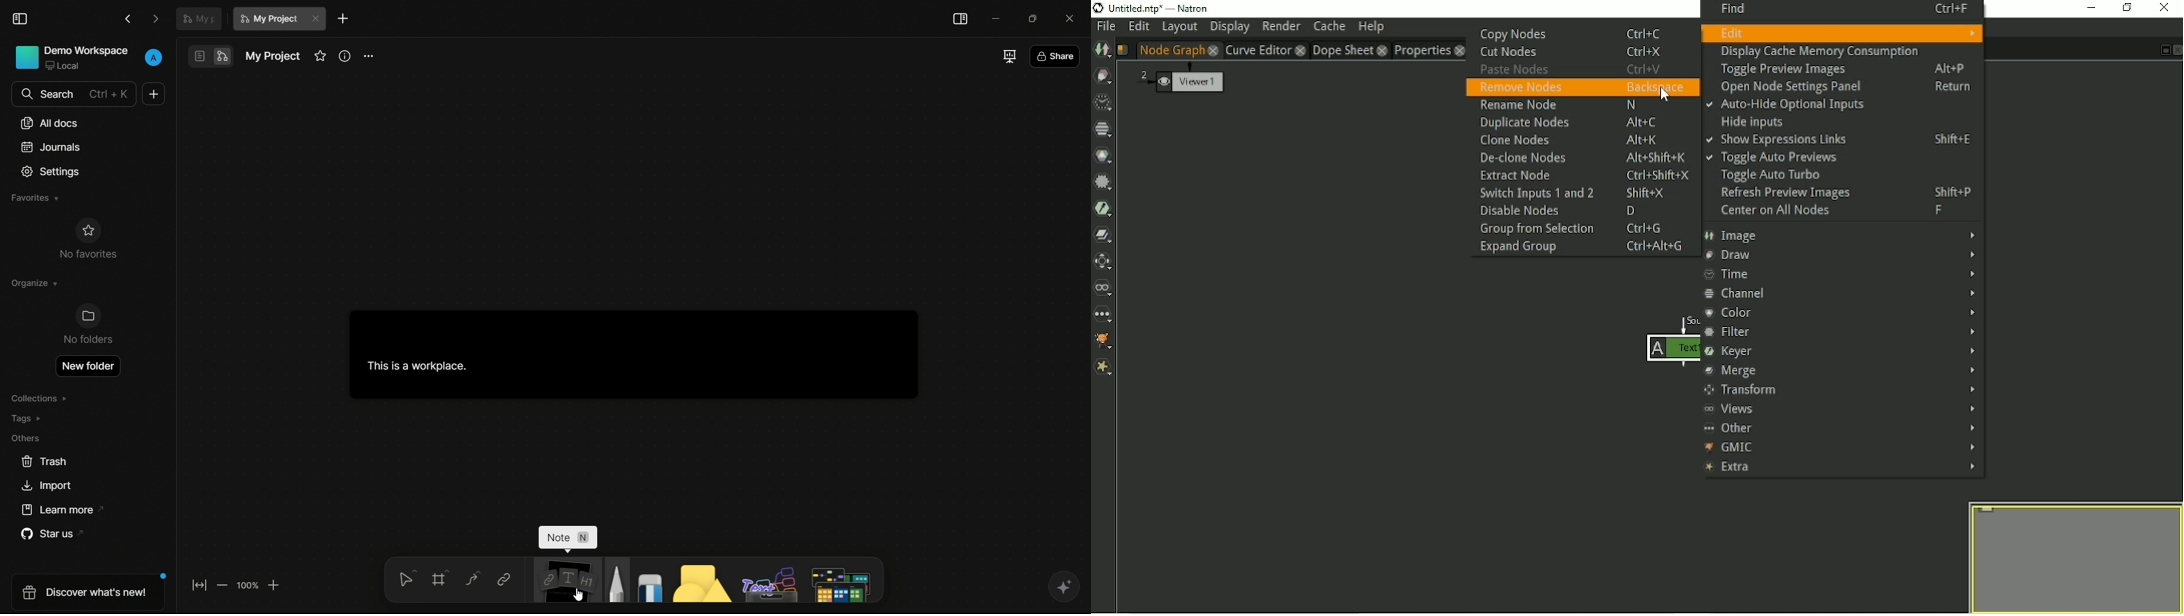  What do you see at coordinates (74, 94) in the screenshot?
I see `search bar` at bounding box center [74, 94].